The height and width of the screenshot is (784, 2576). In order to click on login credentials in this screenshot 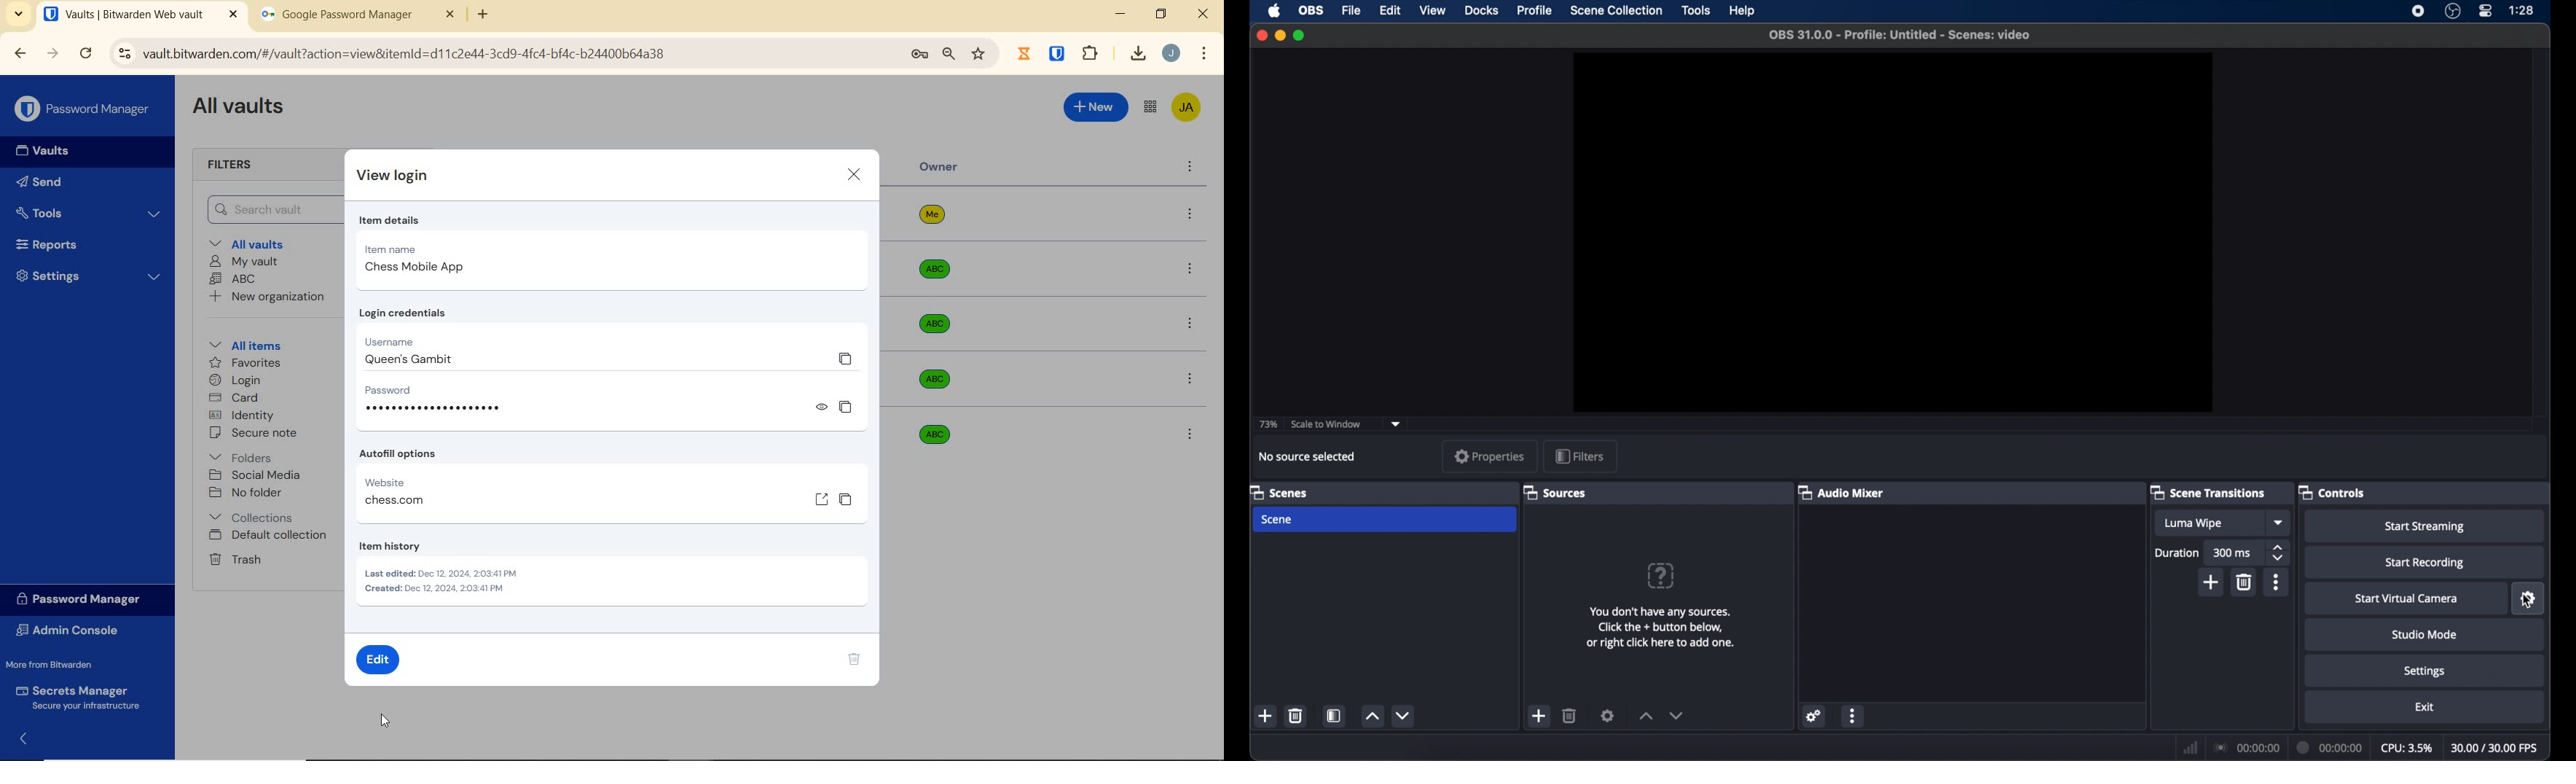, I will do `click(409, 313)`.